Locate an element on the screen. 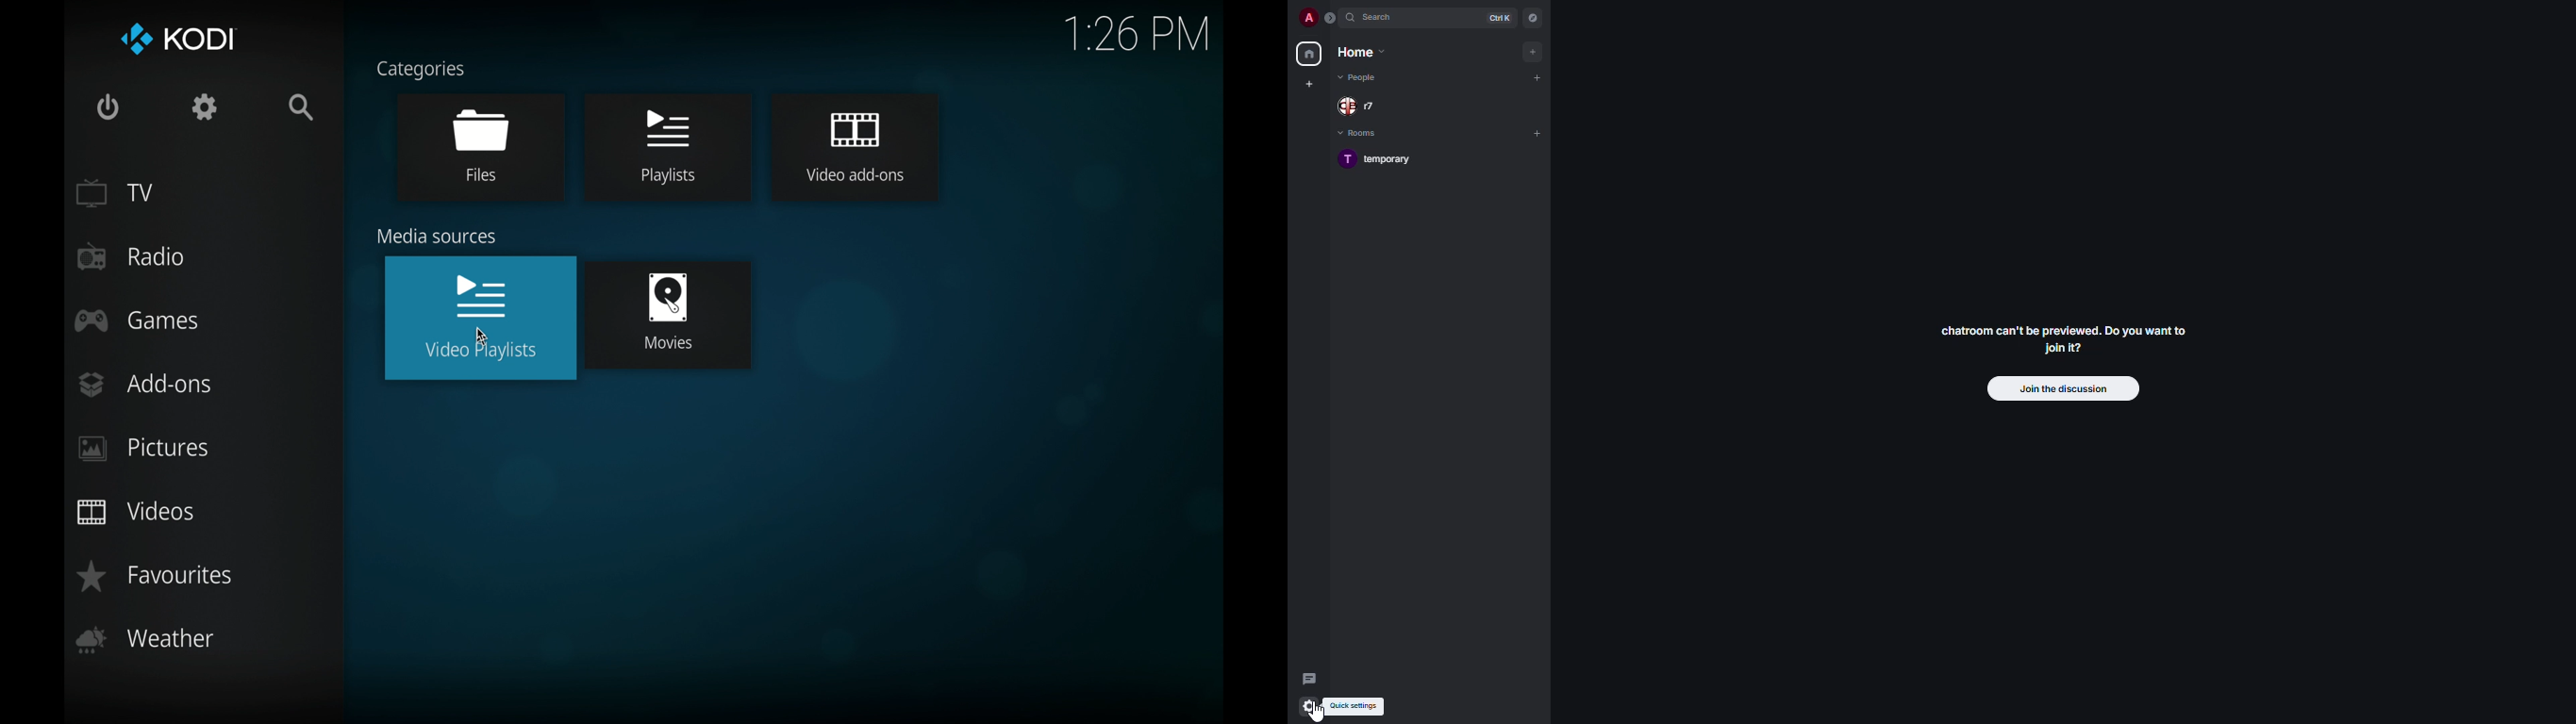 This screenshot has height=728, width=2576. quick settings is located at coordinates (1307, 705).